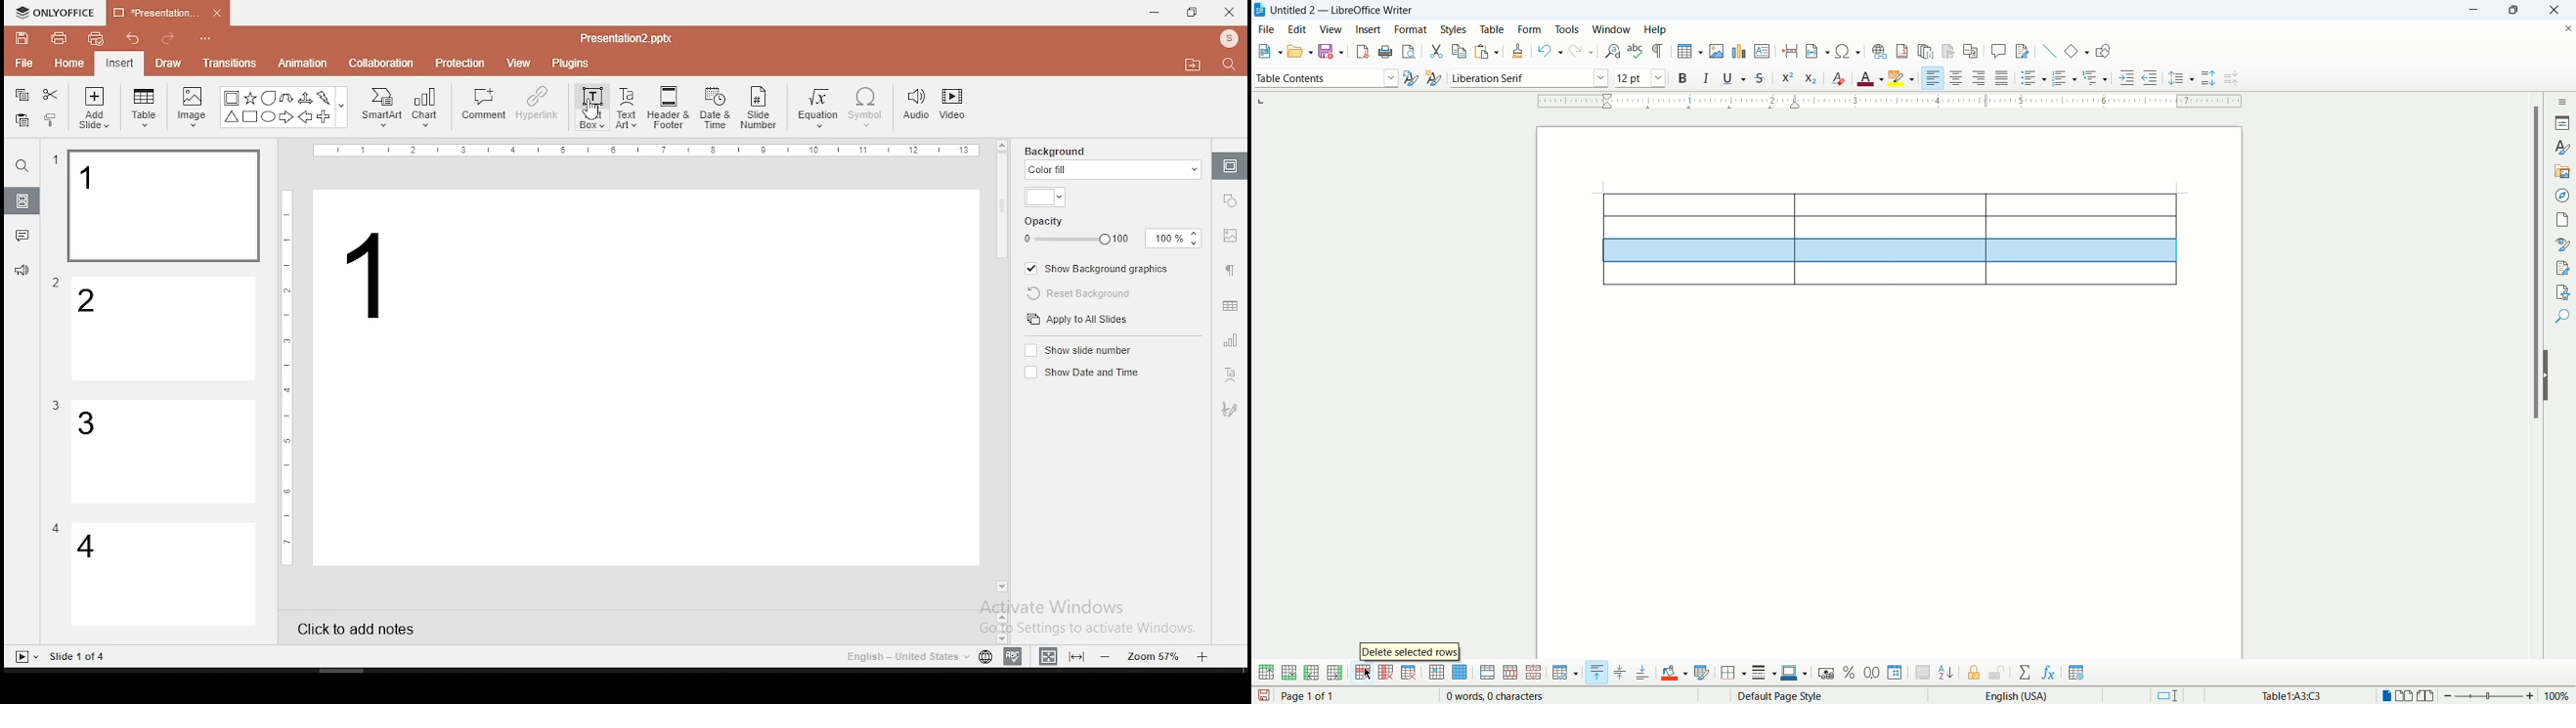 The width and height of the screenshot is (2576, 728). I want to click on font color, so click(1870, 79).